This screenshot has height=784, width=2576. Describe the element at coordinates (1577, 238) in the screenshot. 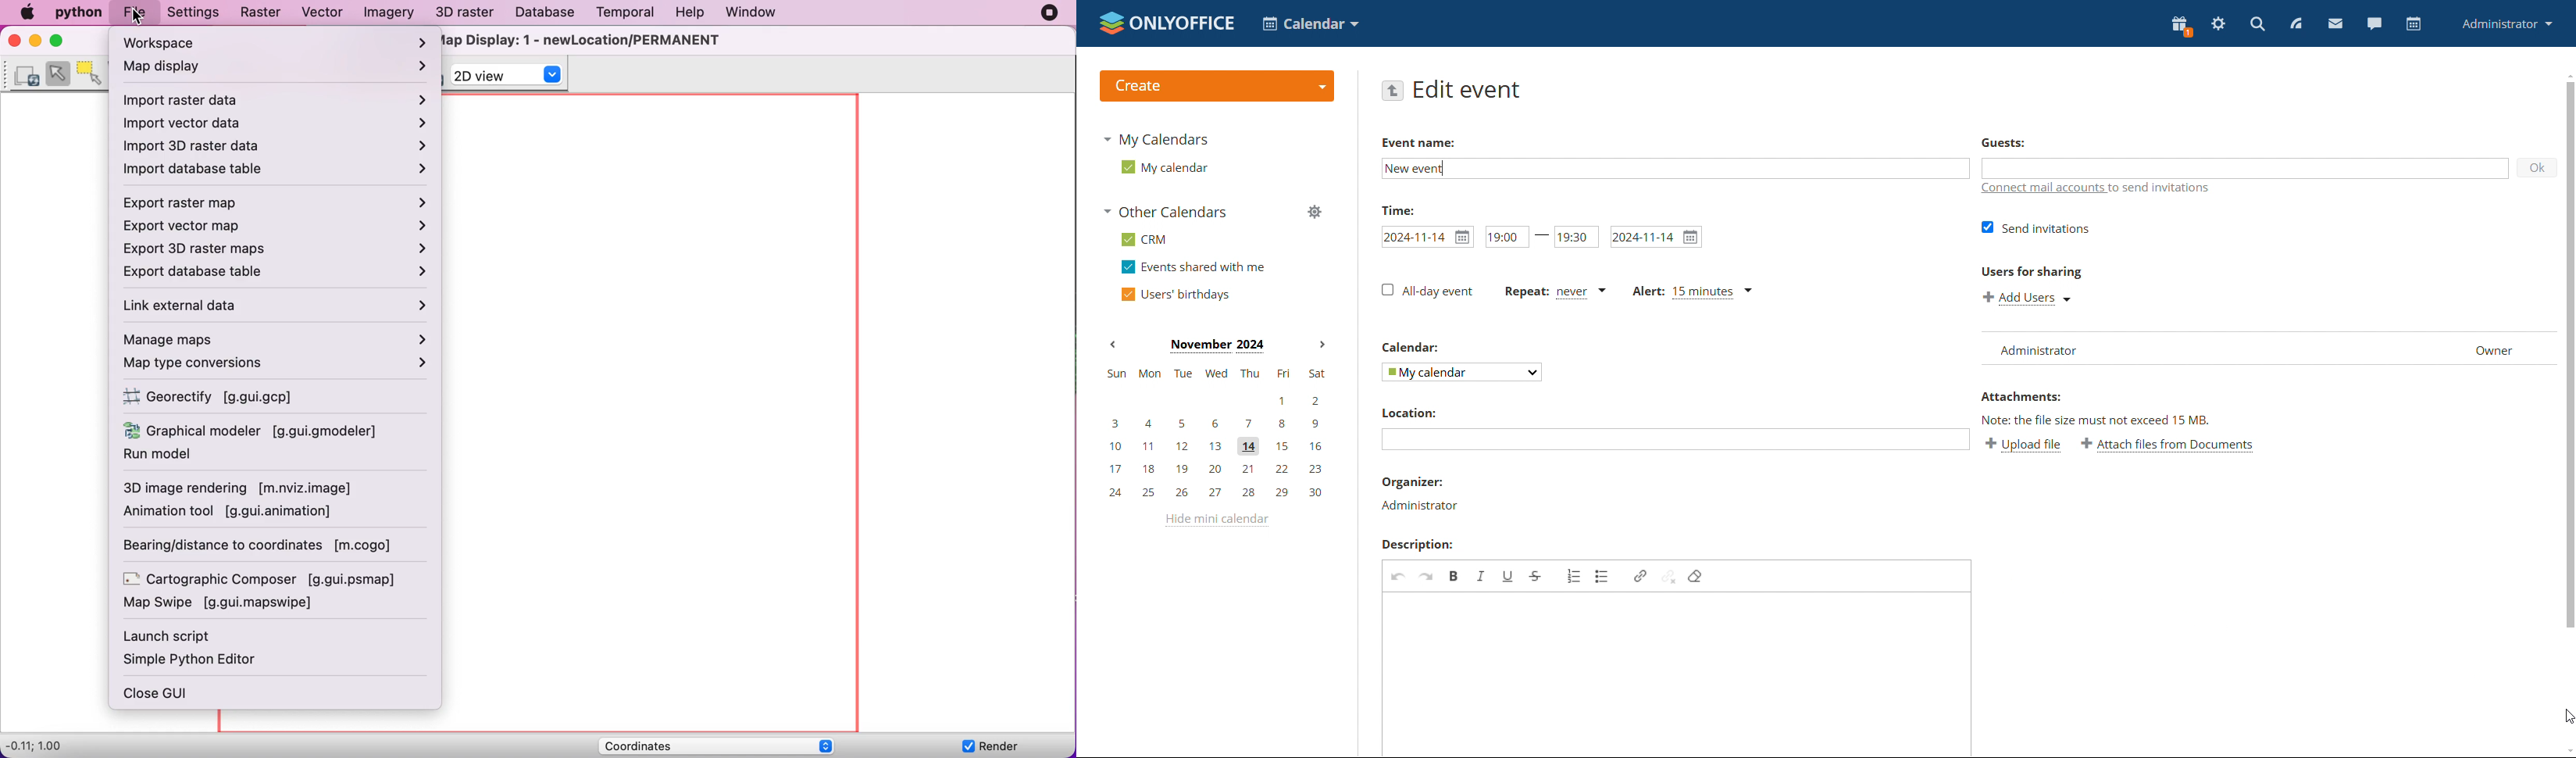

I see `end time` at that location.